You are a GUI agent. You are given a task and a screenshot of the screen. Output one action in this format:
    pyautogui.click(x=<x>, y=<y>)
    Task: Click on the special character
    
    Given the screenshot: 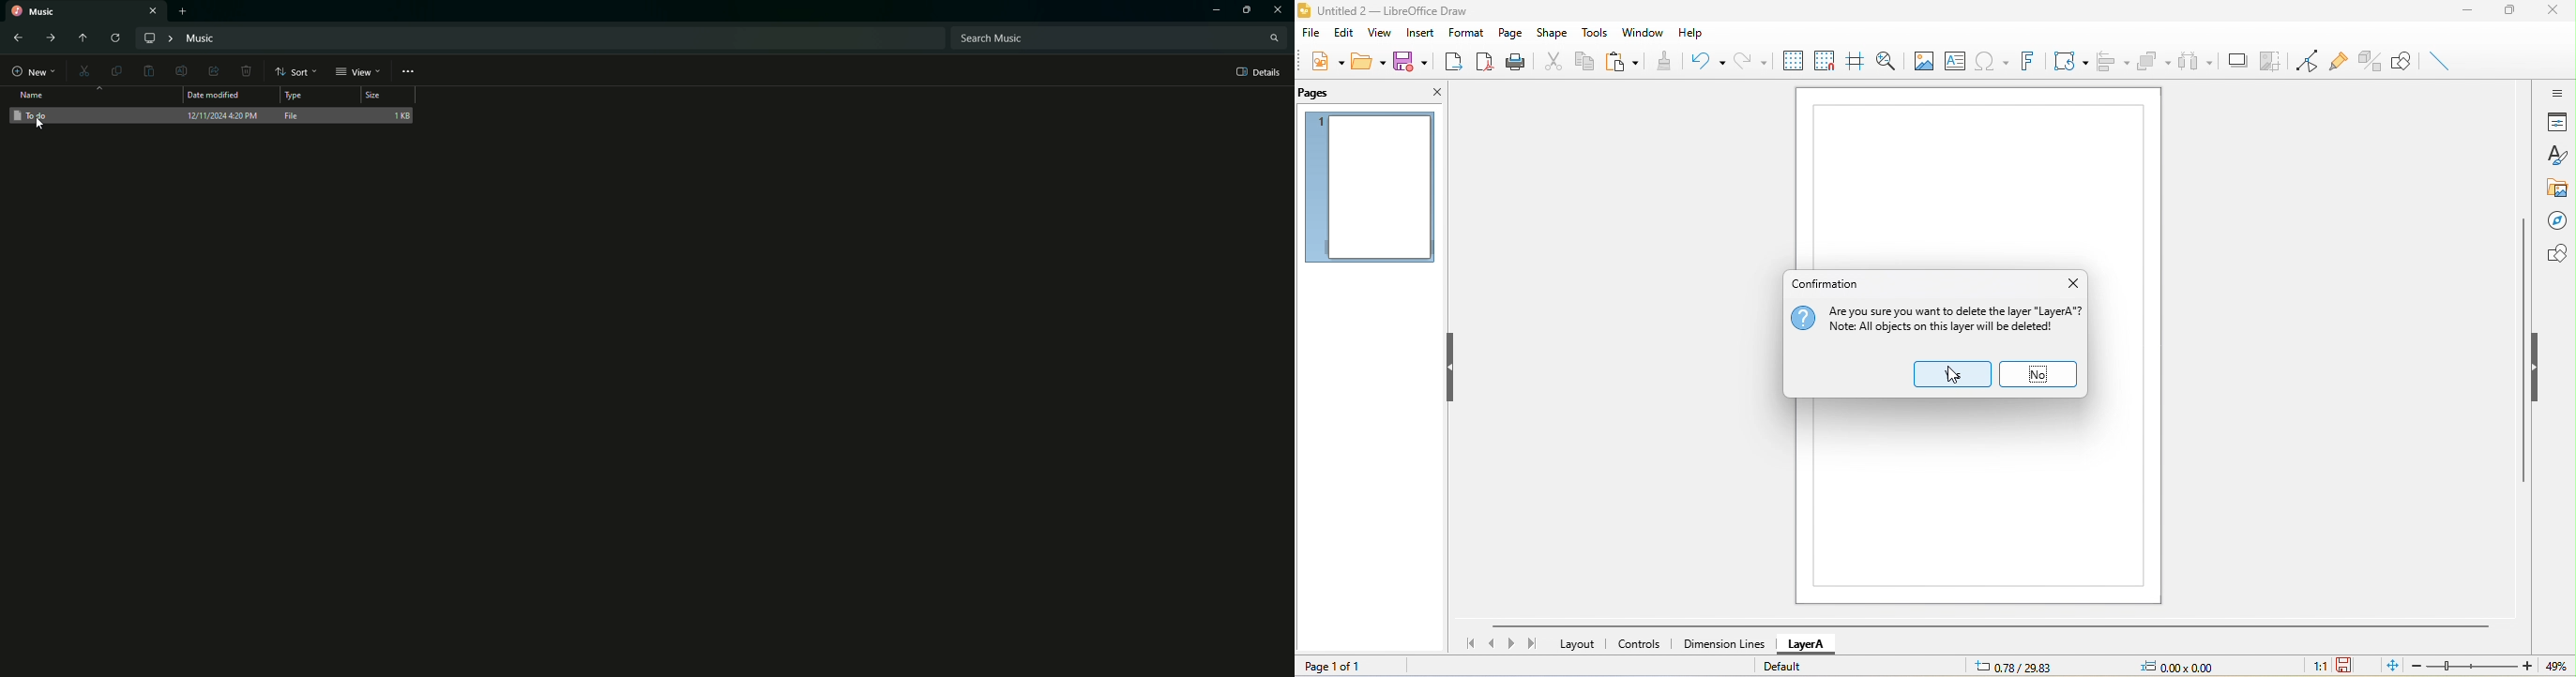 What is the action you would take?
    pyautogui.click(x=1989, y=61)
    